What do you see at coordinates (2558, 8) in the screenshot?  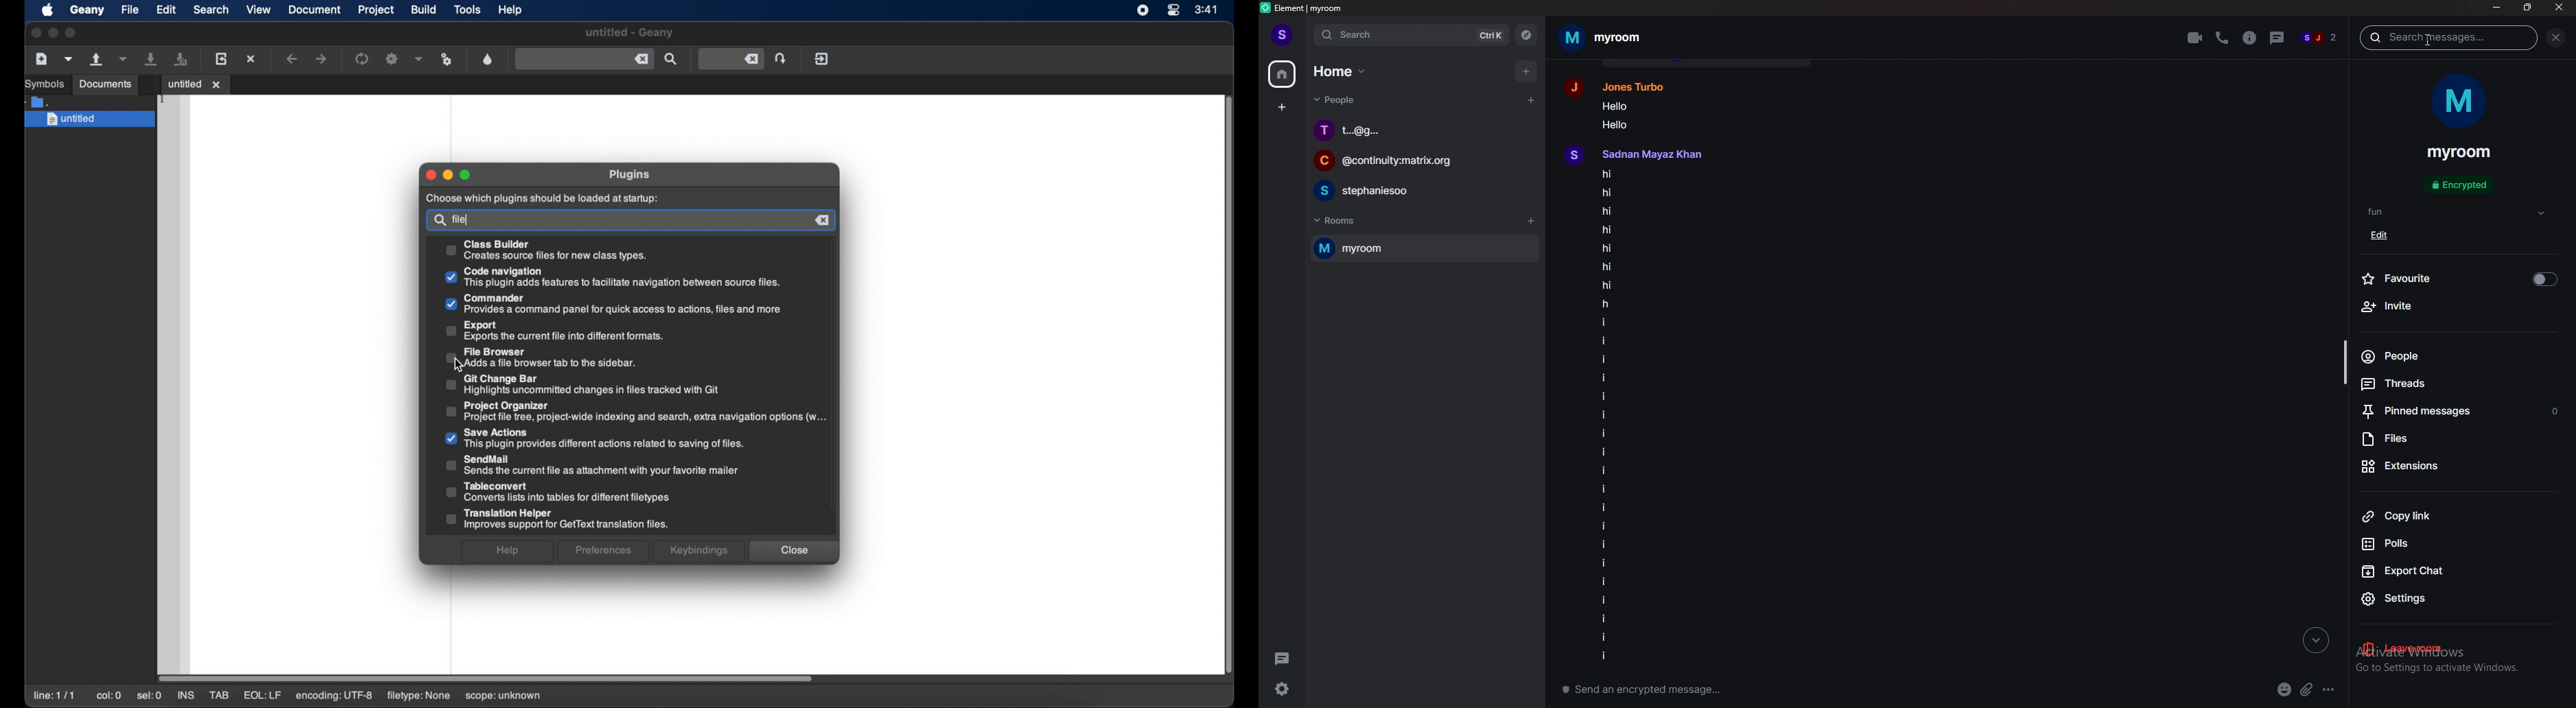 I see `close` at bounding box center [2558, 8].